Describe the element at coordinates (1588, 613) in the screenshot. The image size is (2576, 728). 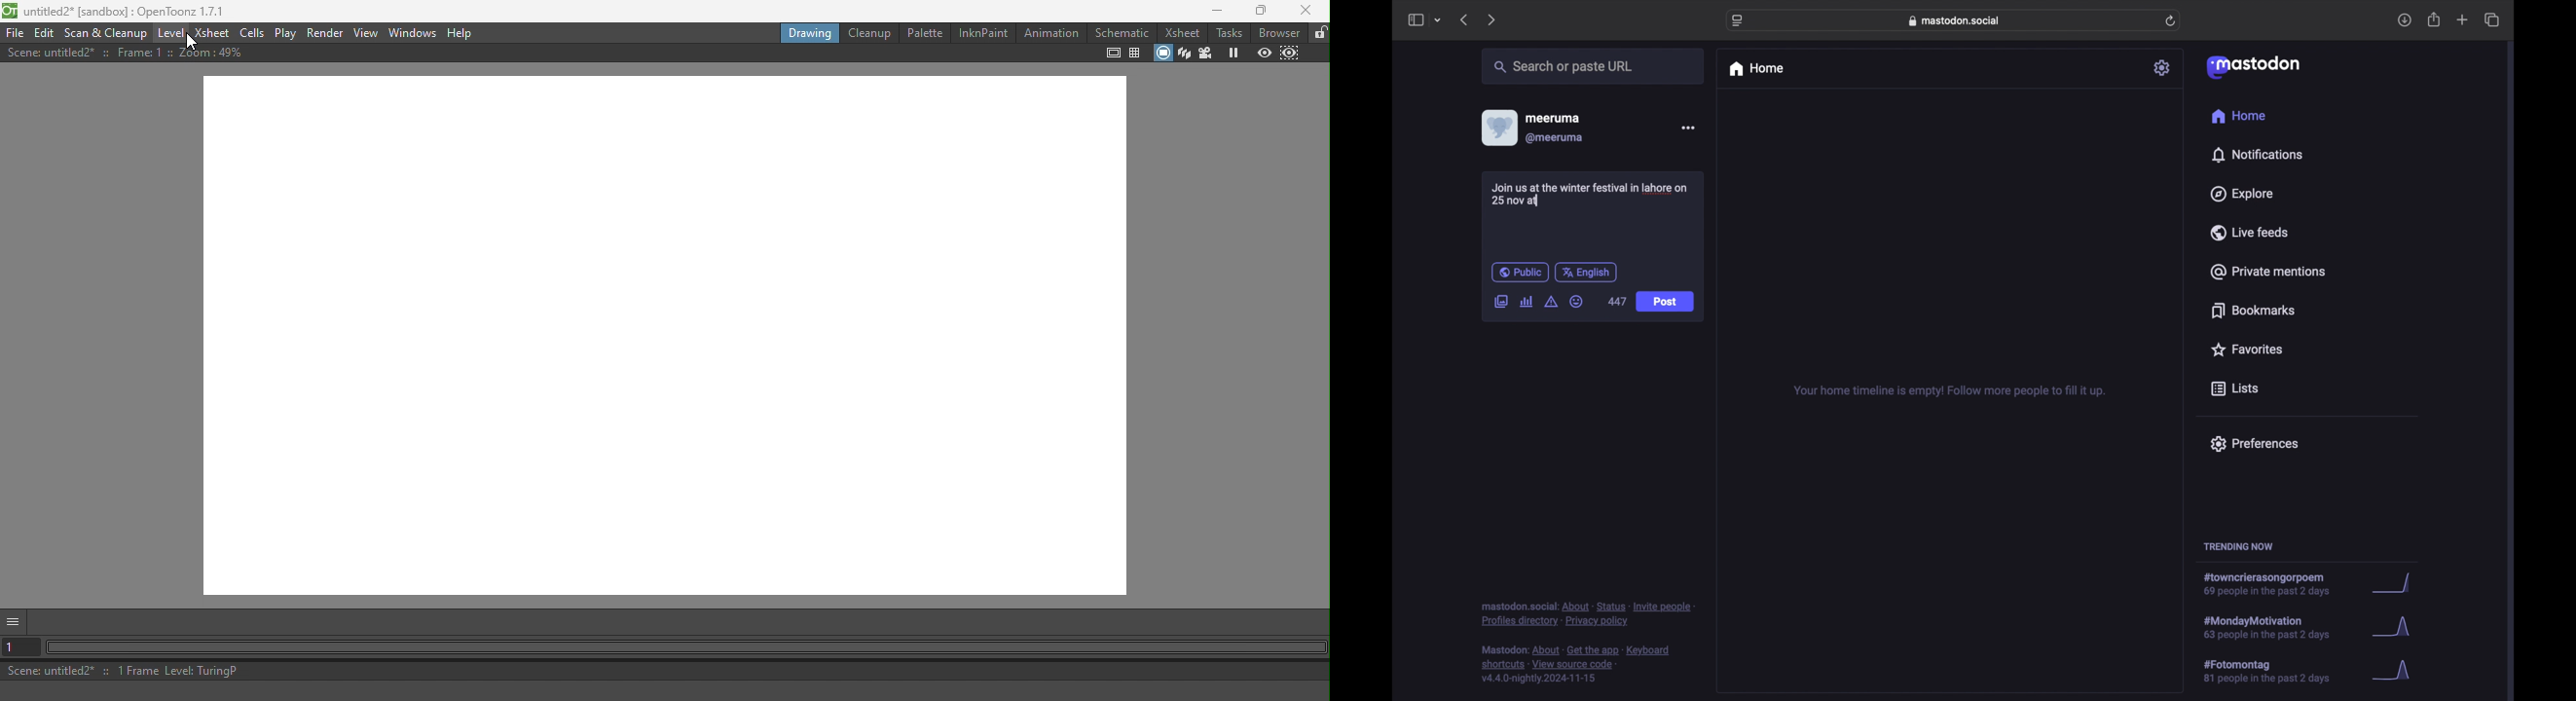
I see `footnote` at that location.